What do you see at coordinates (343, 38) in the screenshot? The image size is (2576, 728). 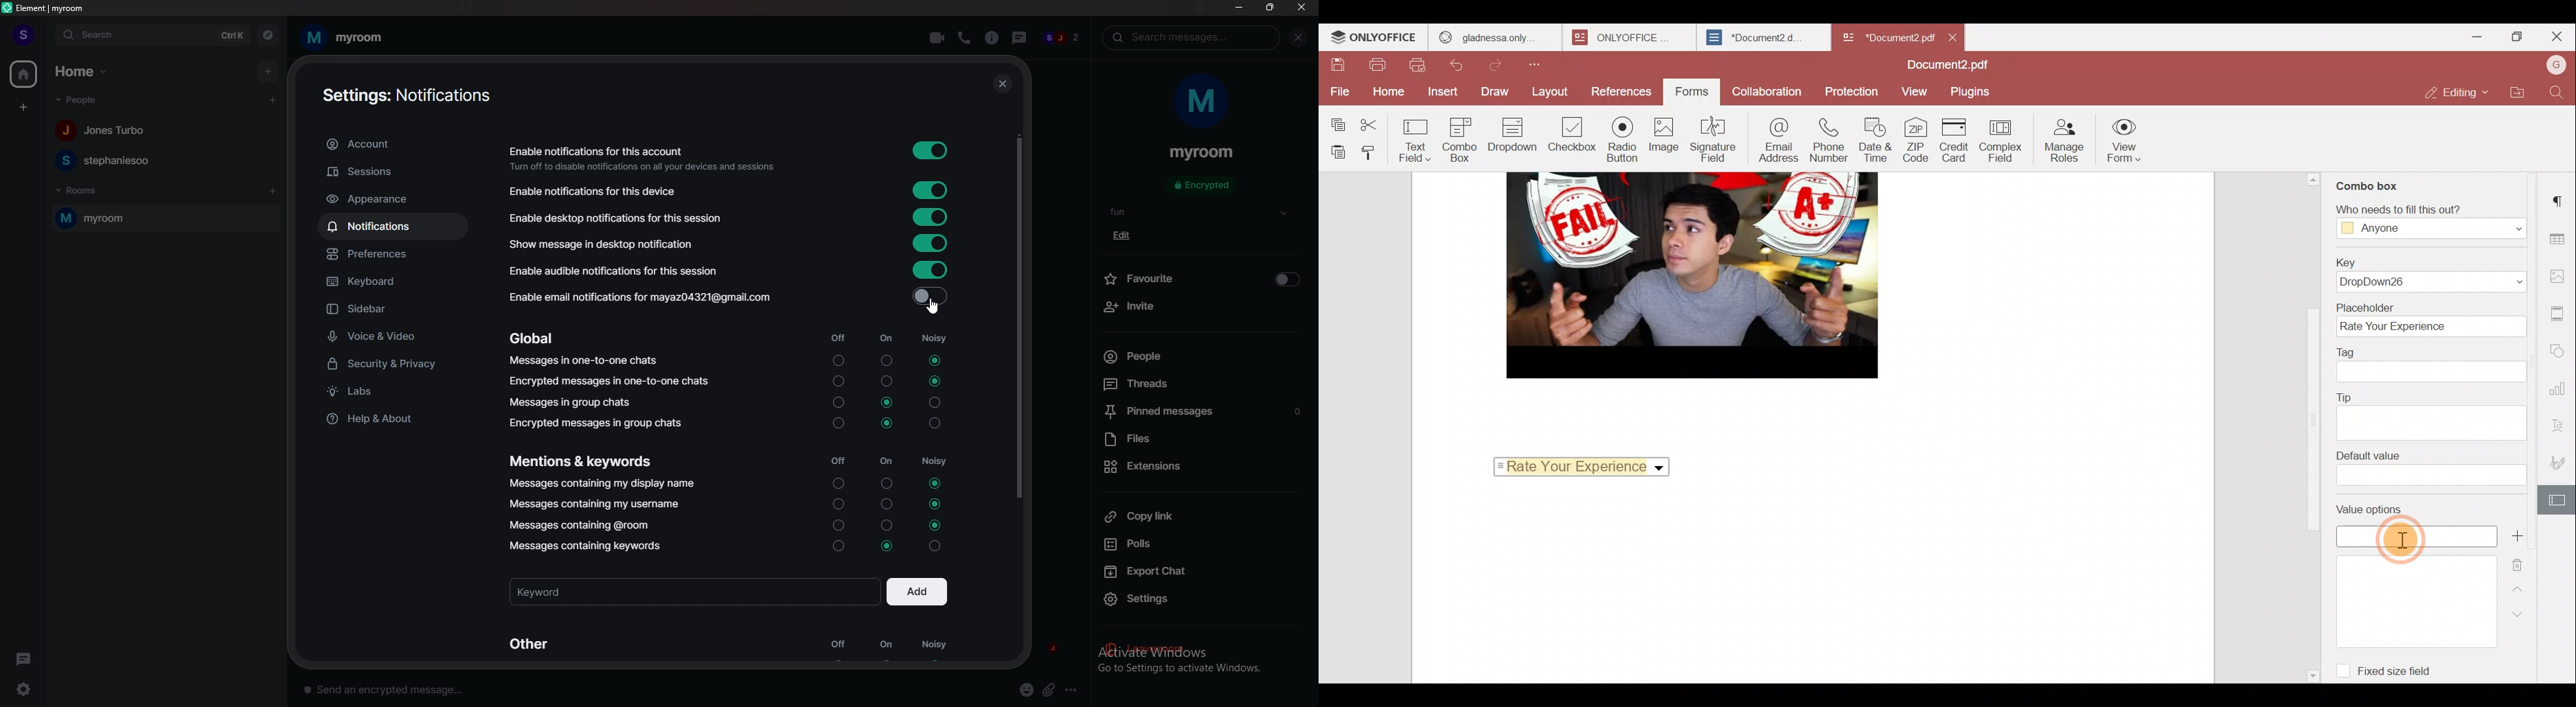 I see `room name` at bounding box center [343, 38].